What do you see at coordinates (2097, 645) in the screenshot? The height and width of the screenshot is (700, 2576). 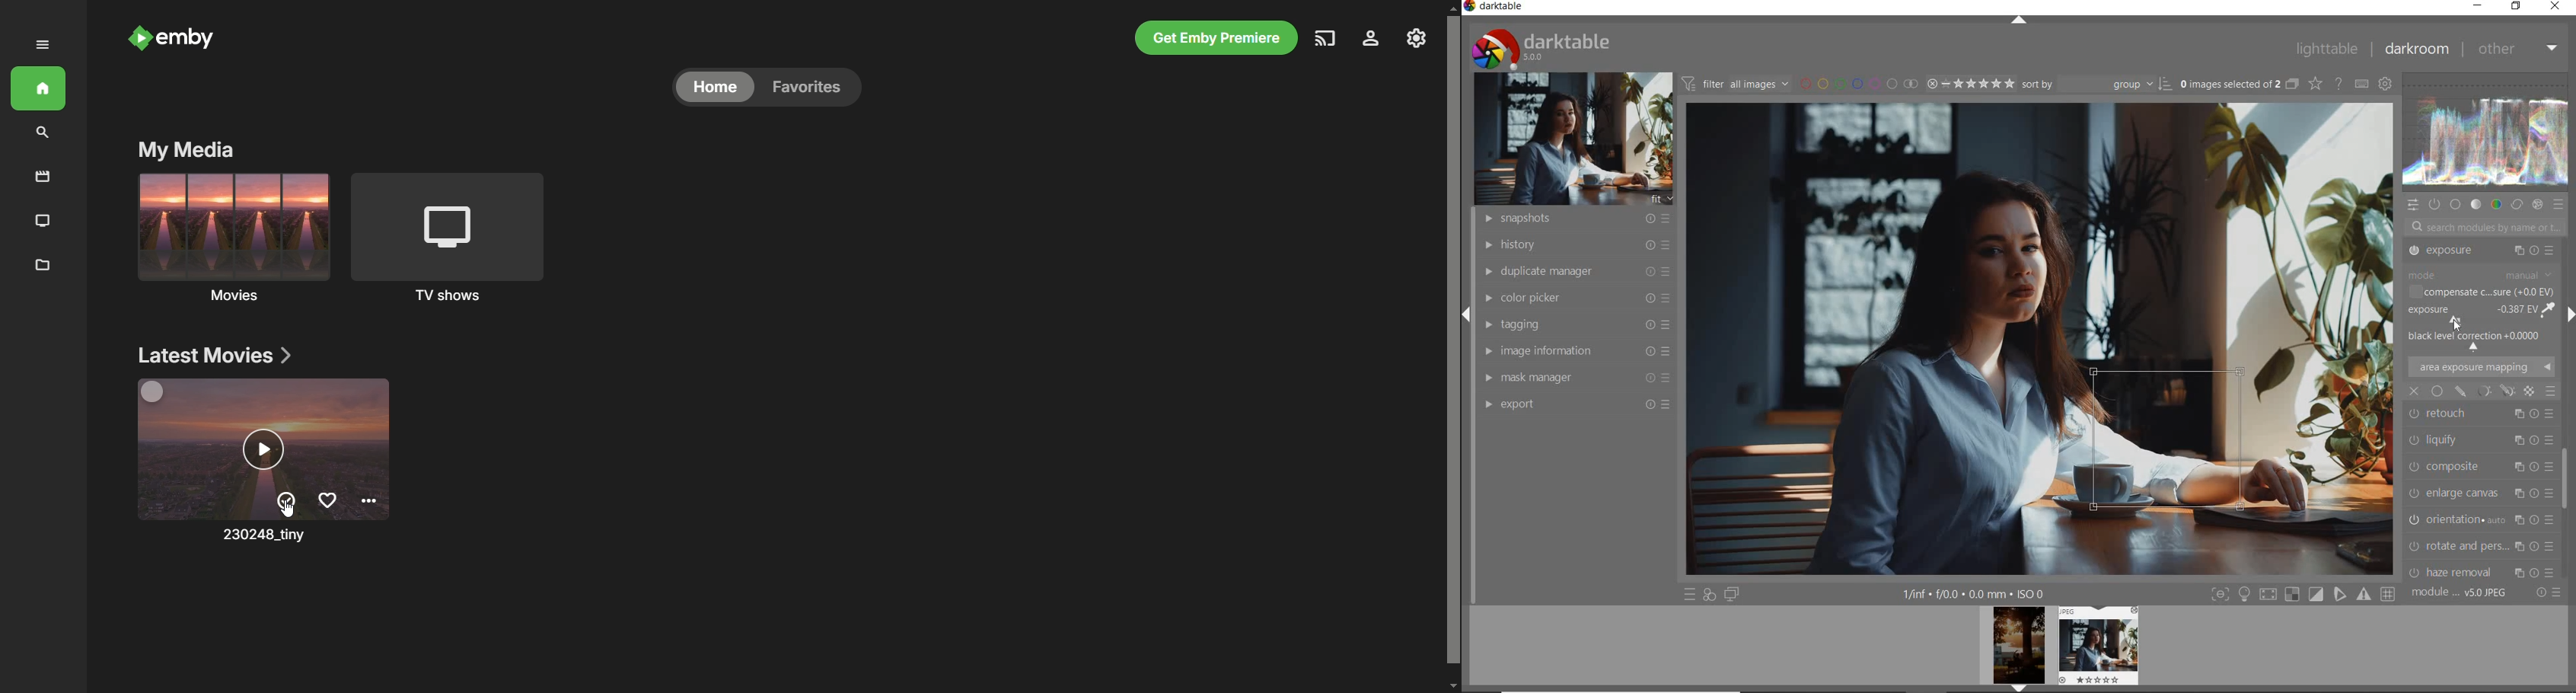 I see `IMAGE PREVIEW` at bounding box center [2097, 645].